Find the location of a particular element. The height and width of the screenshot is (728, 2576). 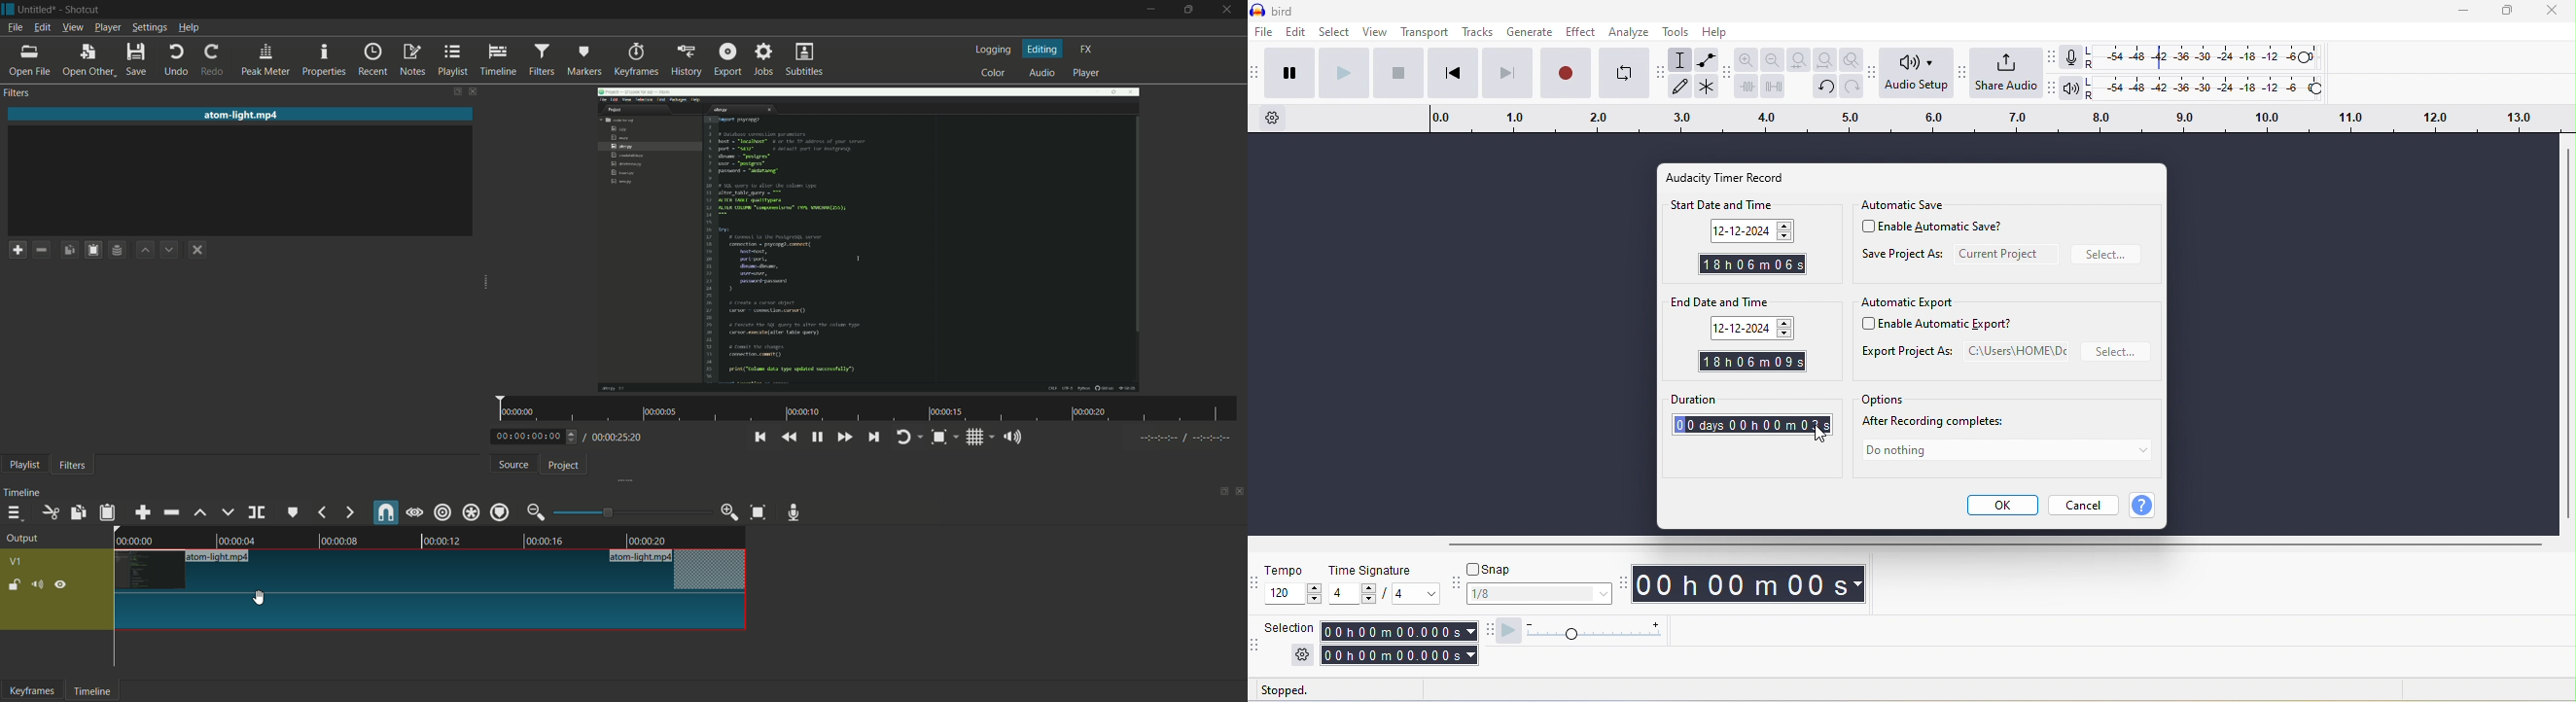

export is located at coordinates (728, 59).